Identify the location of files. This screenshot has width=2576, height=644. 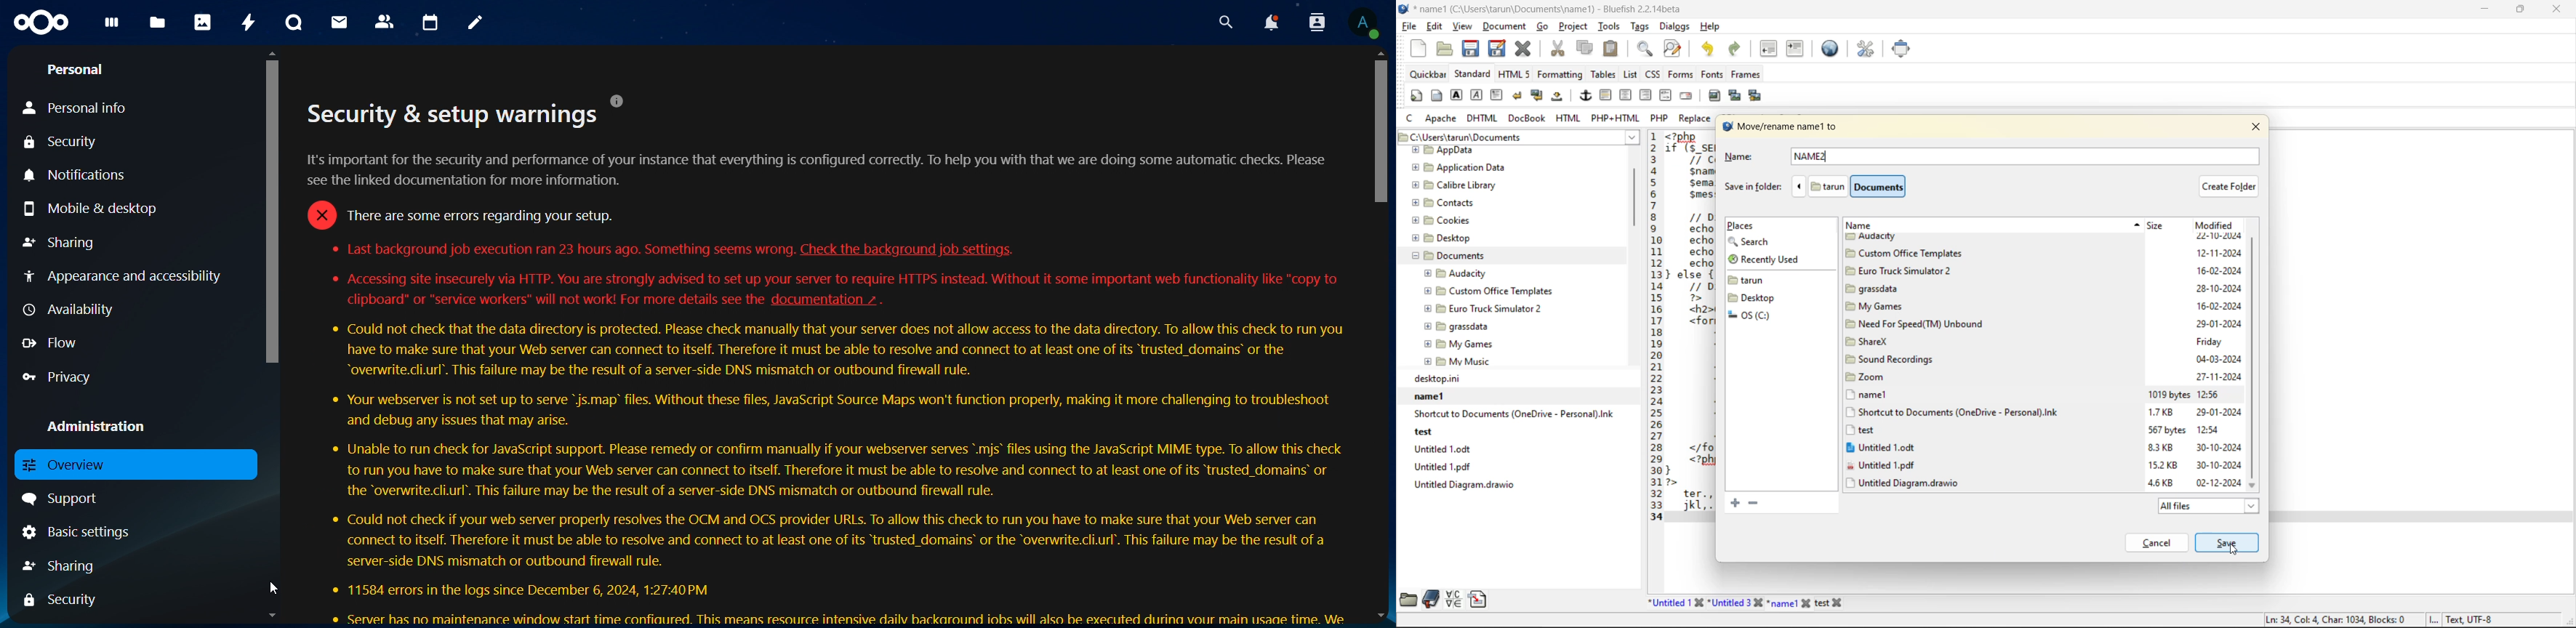
(157, 22).